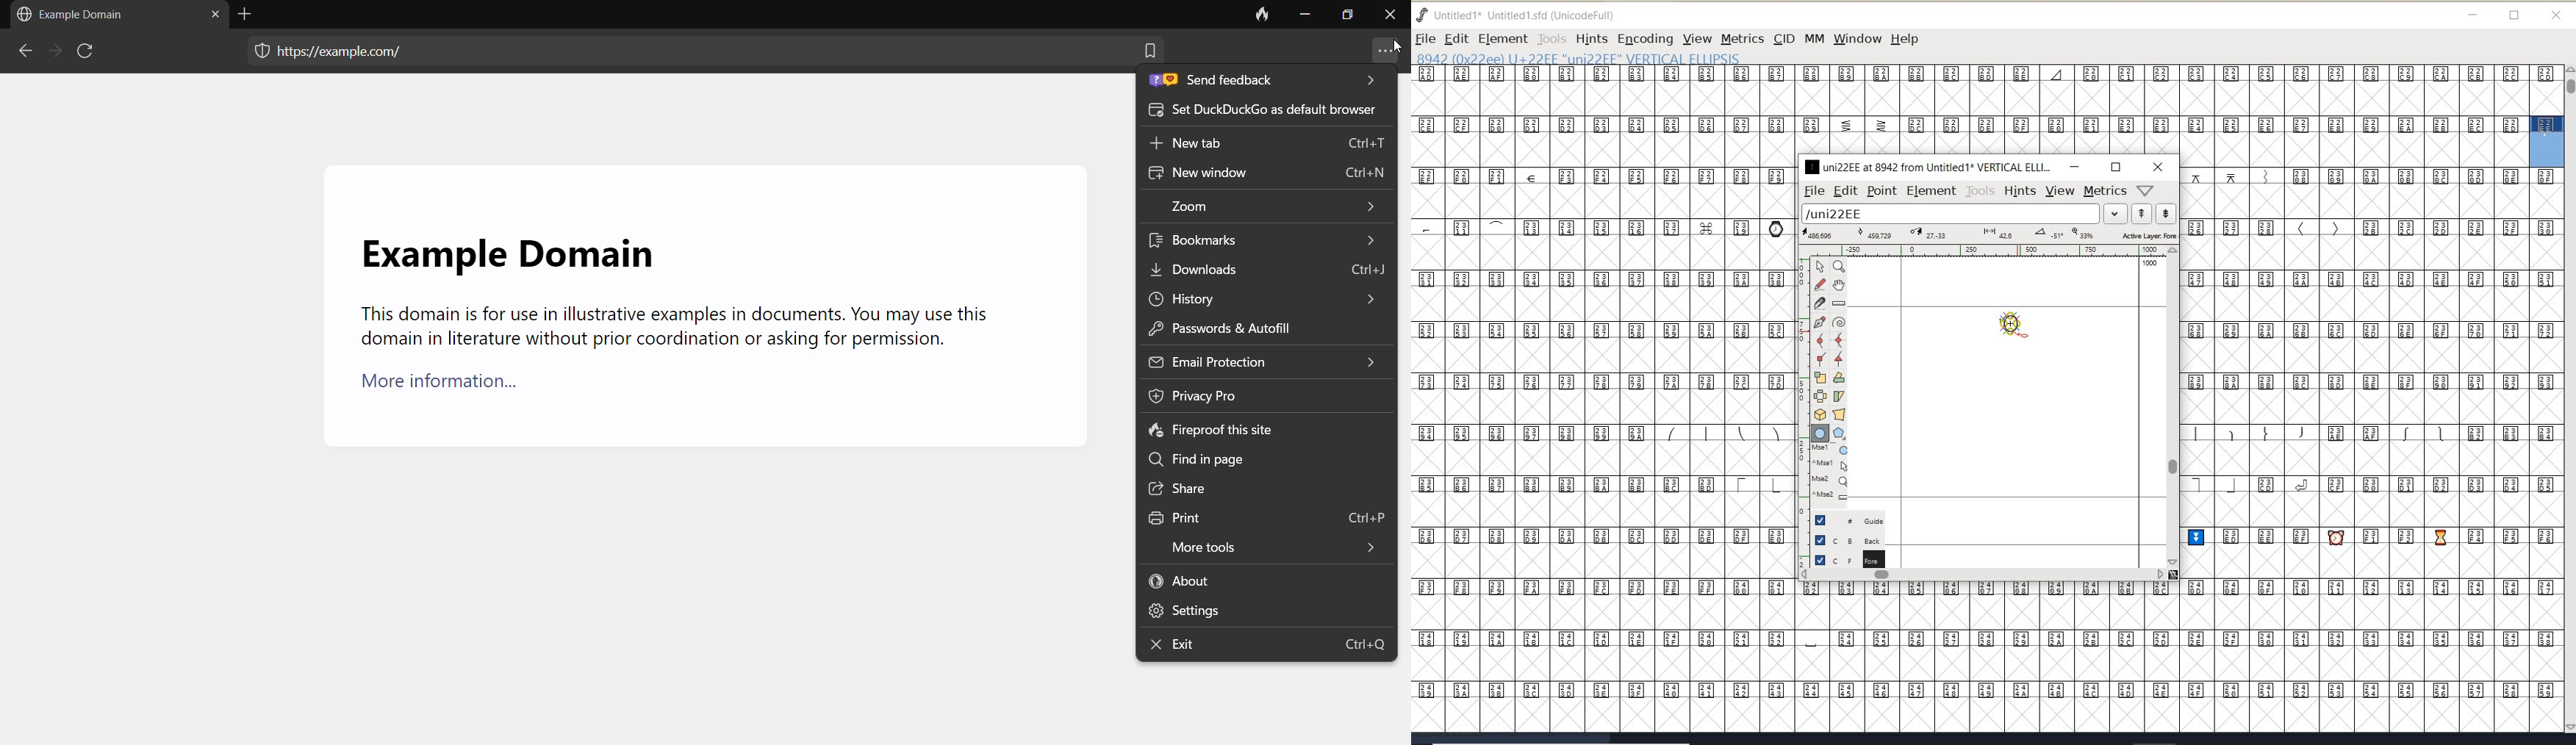 This screenshot has height=756, width=2576. I want to click on scrollbar, so click(1982, 576).